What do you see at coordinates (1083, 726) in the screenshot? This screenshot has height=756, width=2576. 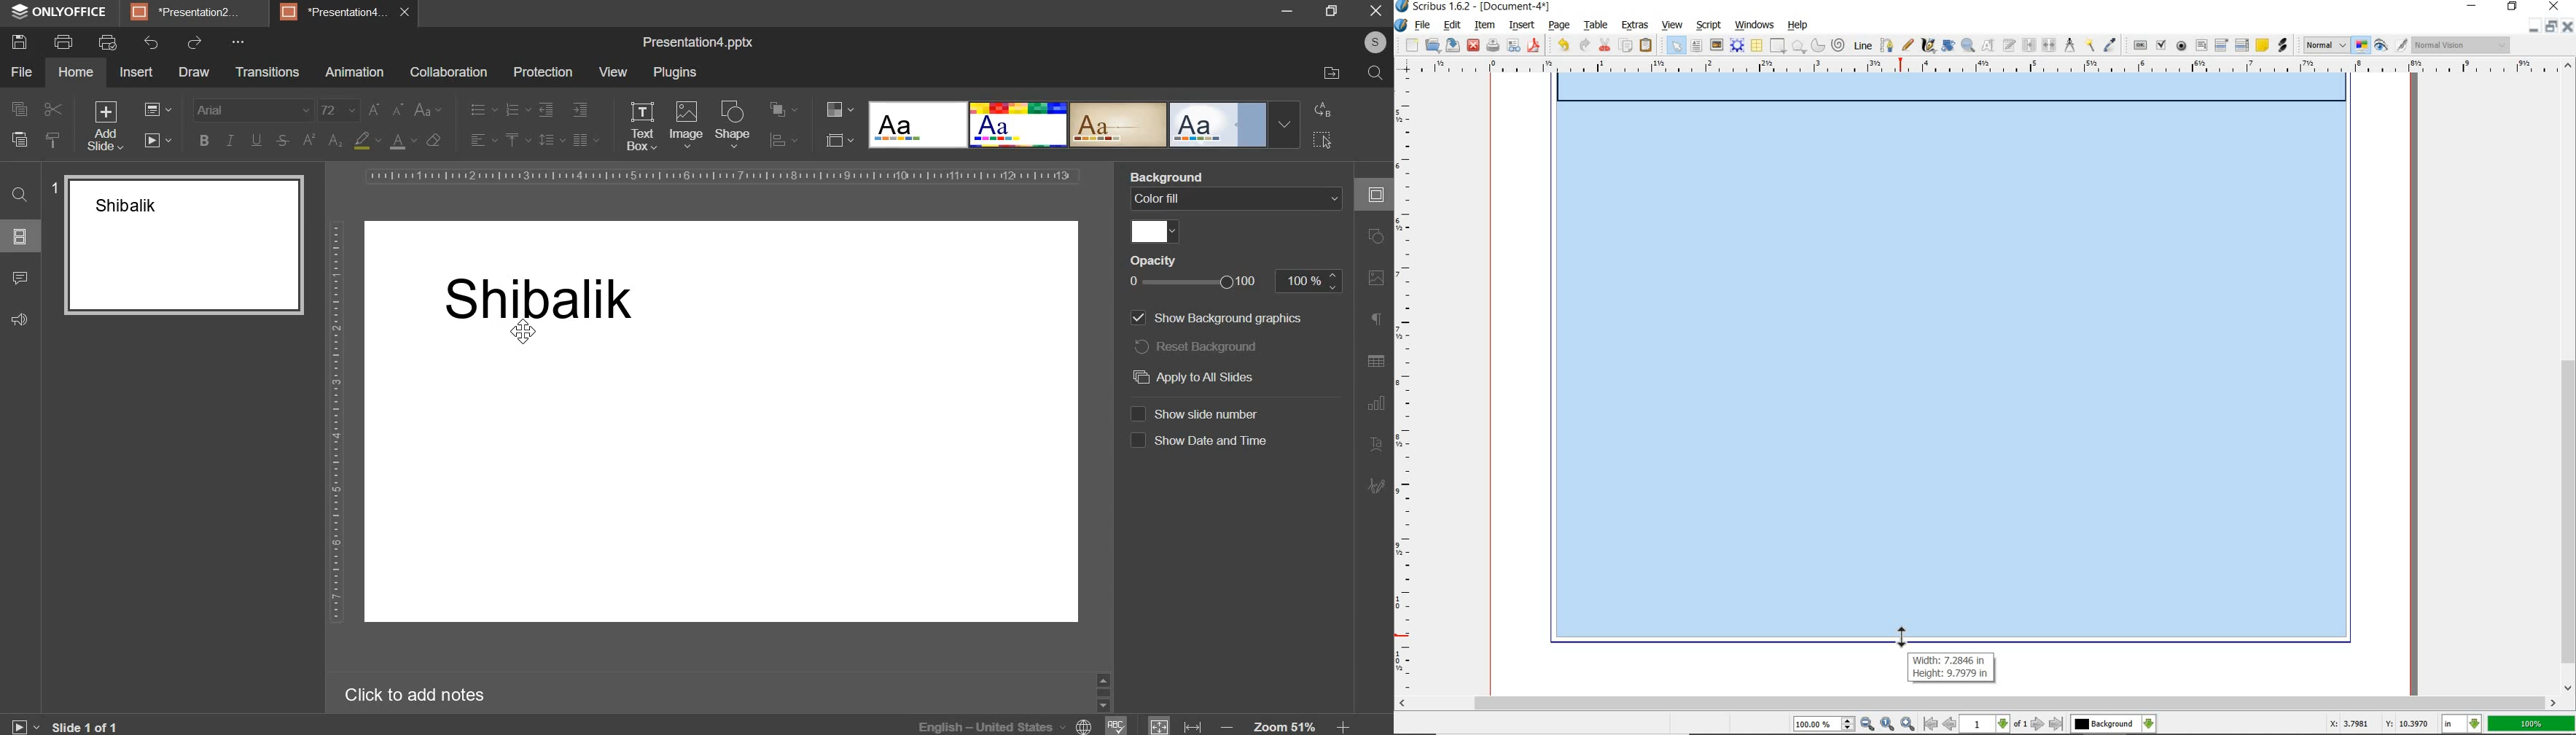 I see `language` at bounding box center [1083, 726].